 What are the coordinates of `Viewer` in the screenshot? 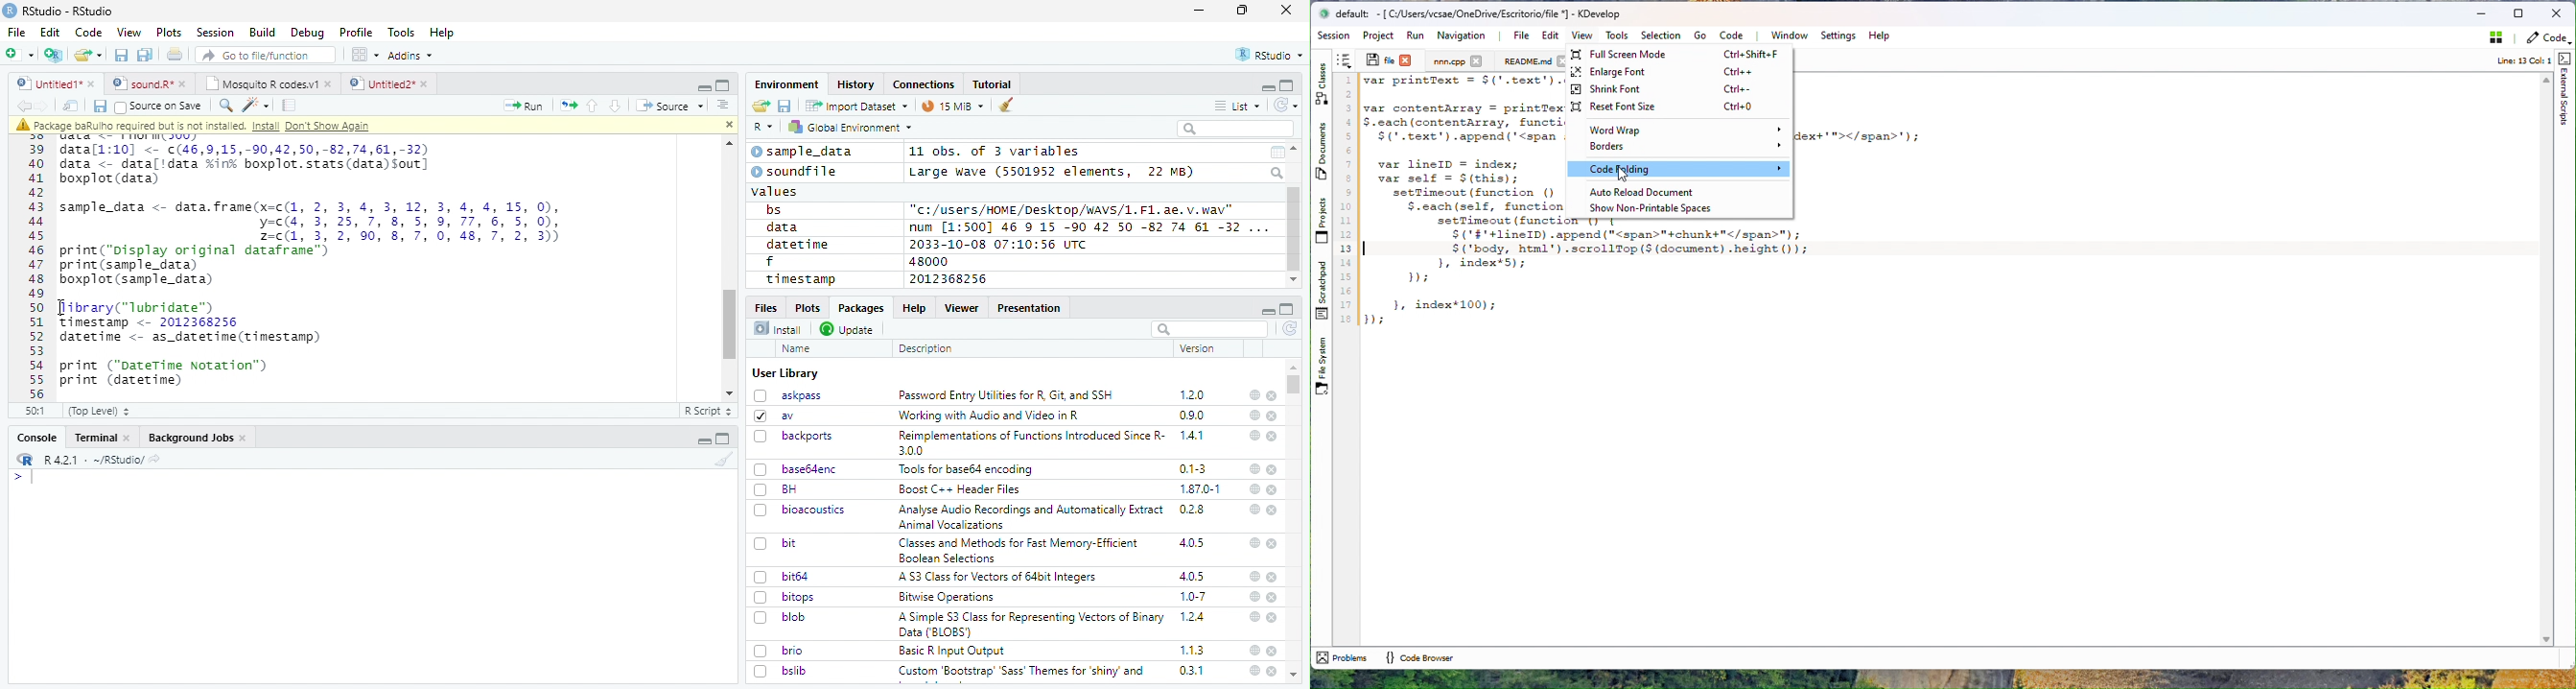 It's located at (962, 307).